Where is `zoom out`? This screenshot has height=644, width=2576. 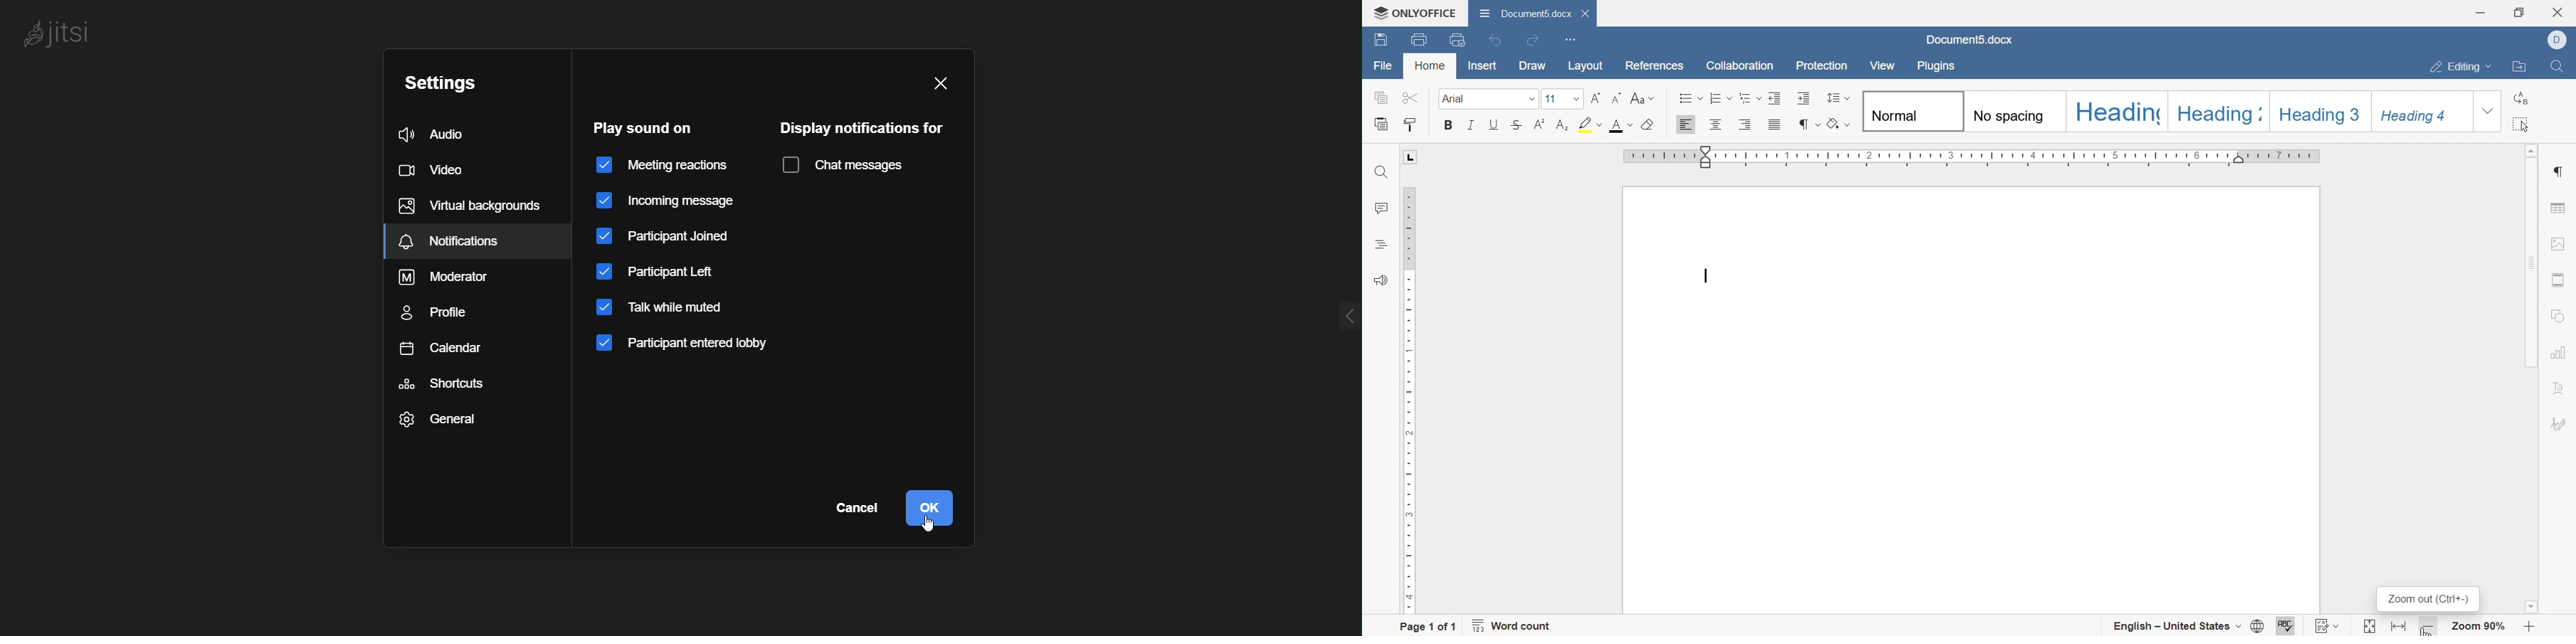 zoom out is located at coordinates (2428, 600).